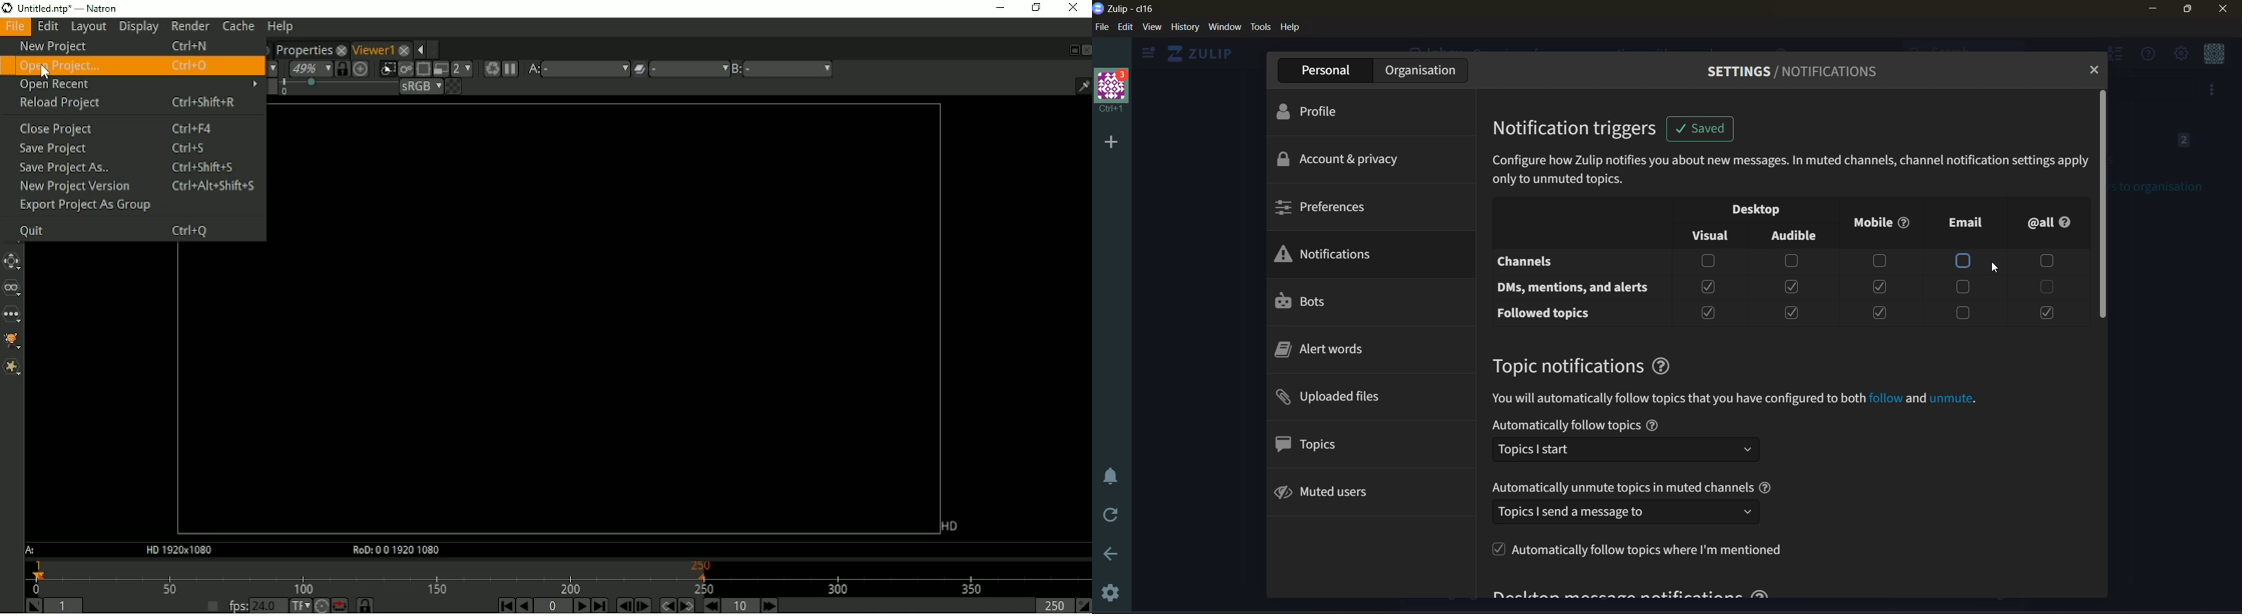 This screenshot has width=2268, height=616. Describe the element at coordinates (2213, 91) in the screenshot. I see `invite users to organisation` at that location.